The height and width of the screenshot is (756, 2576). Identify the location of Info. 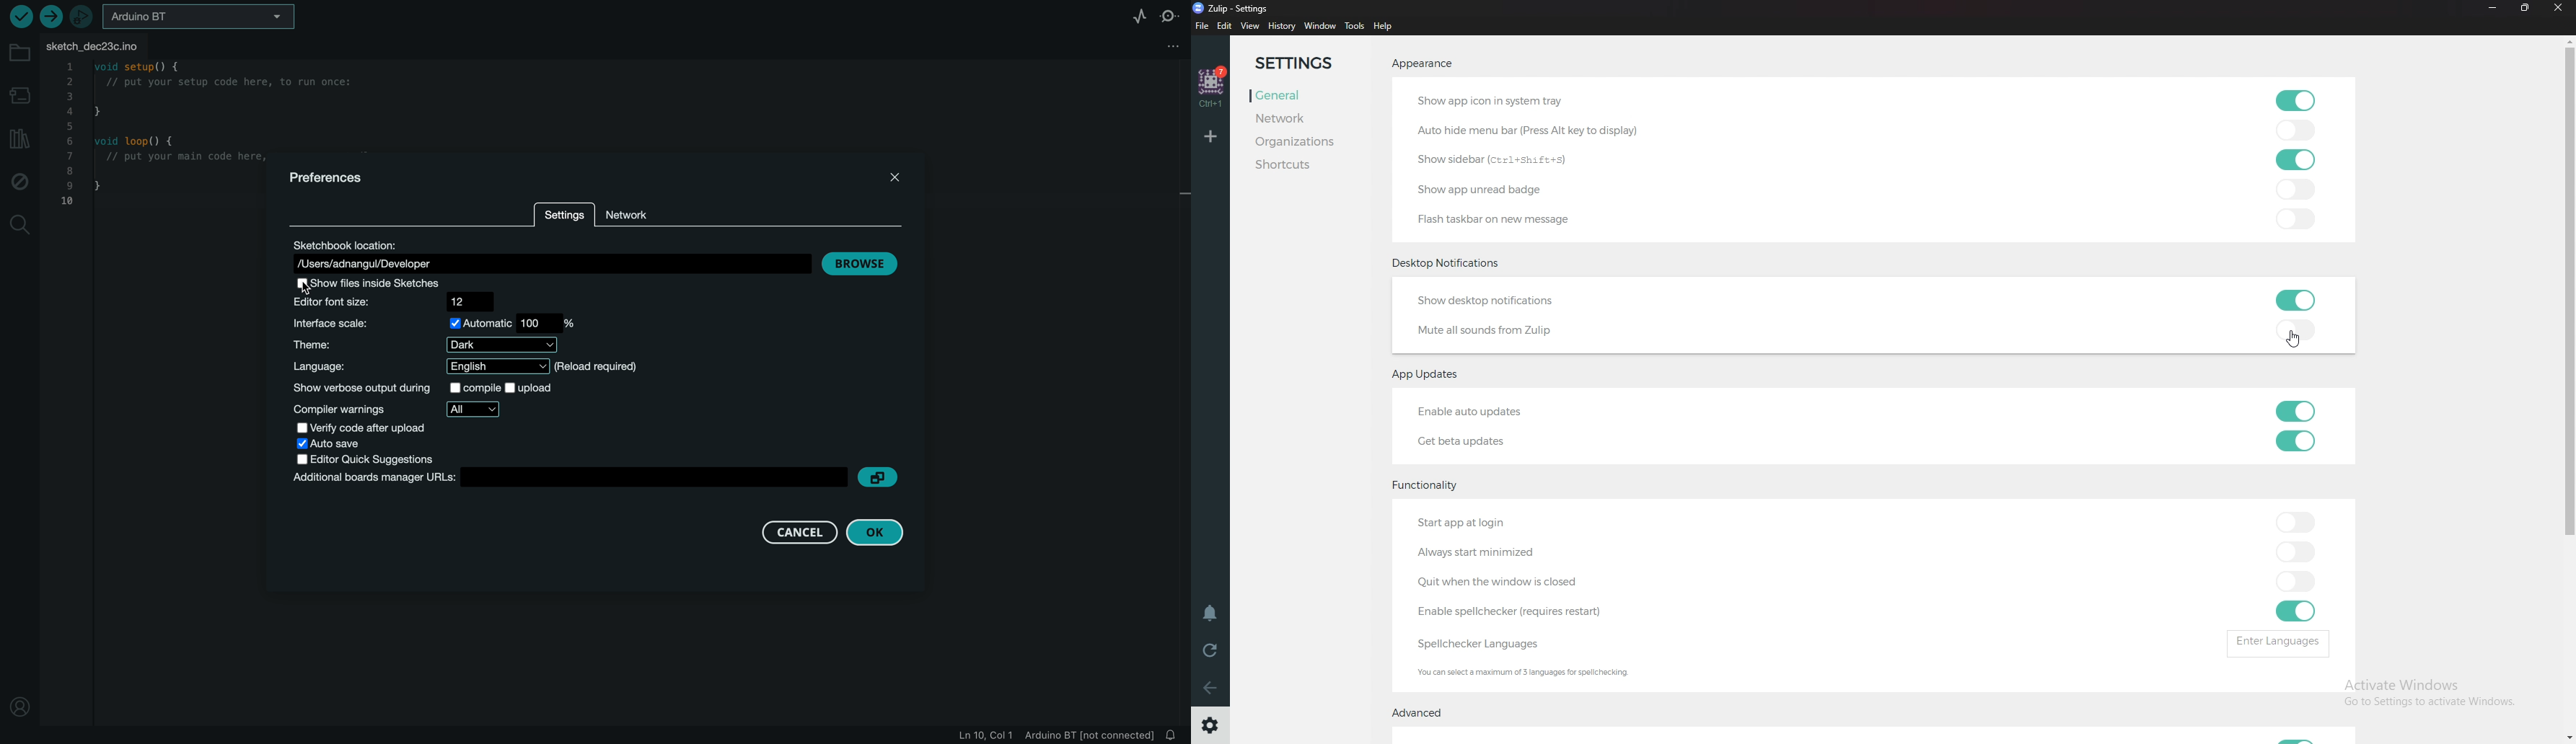
(1573, 673).